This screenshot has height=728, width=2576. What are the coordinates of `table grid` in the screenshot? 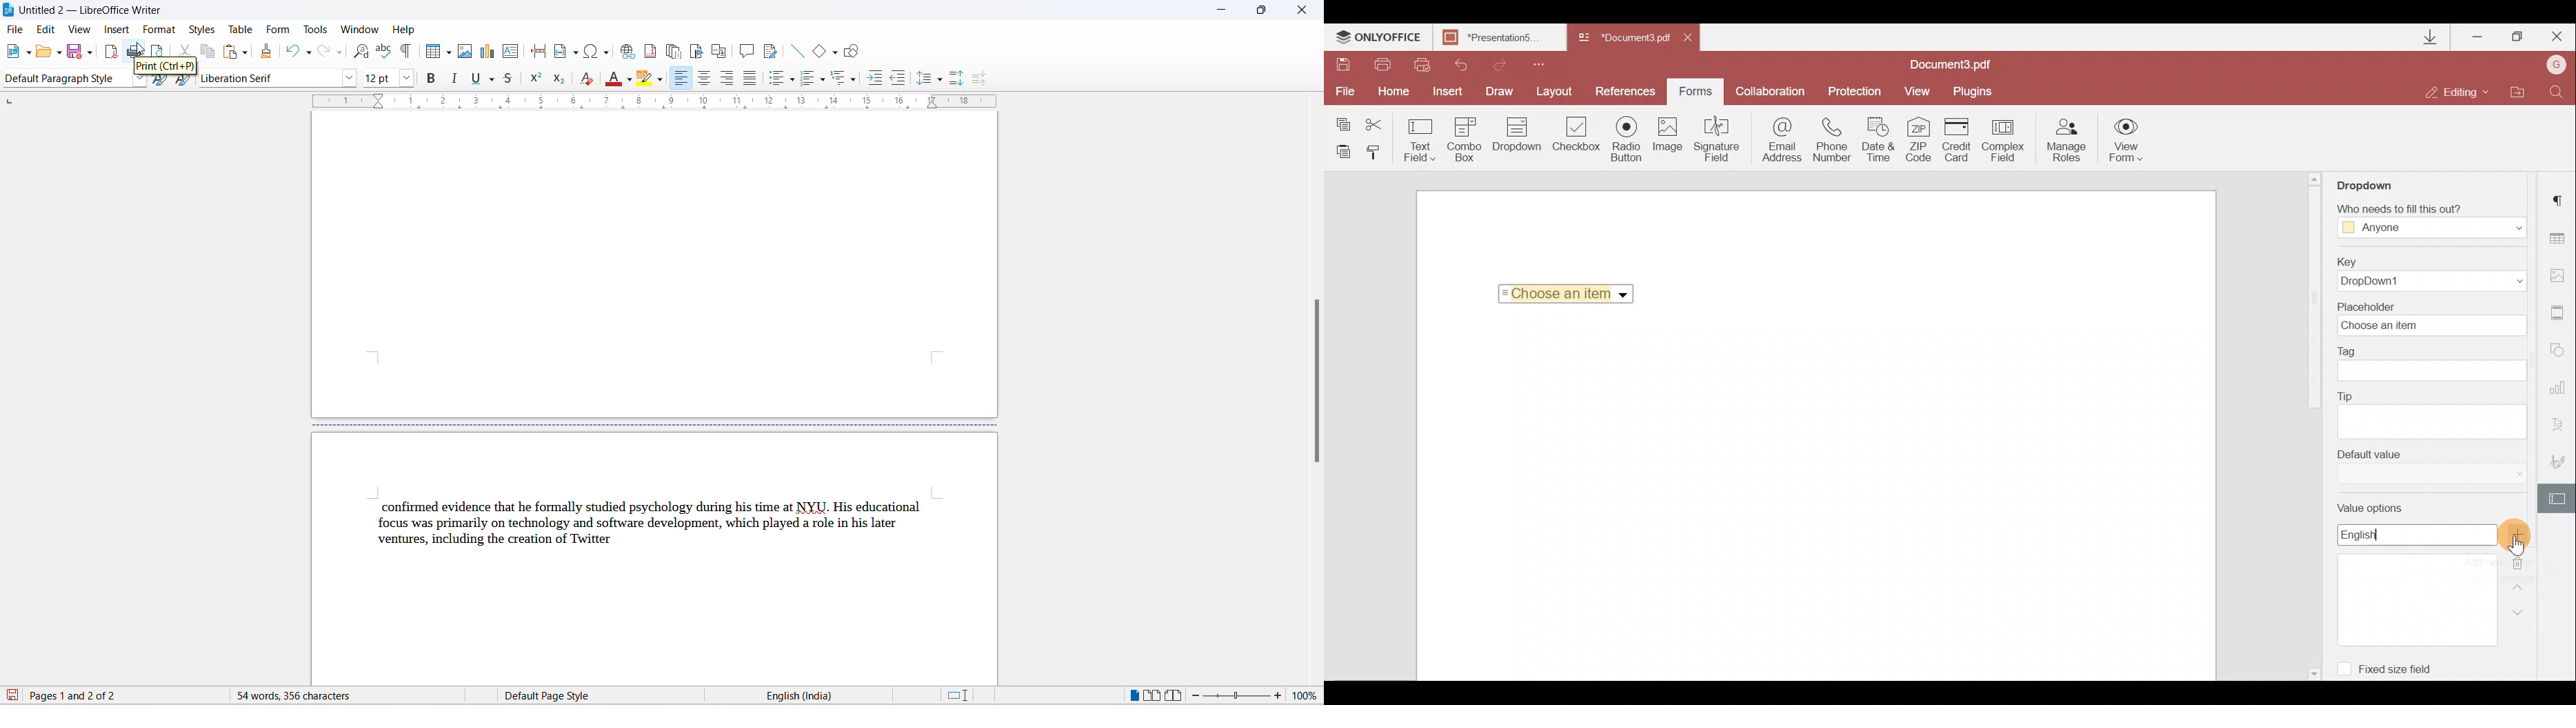 It's located at (450, 53).